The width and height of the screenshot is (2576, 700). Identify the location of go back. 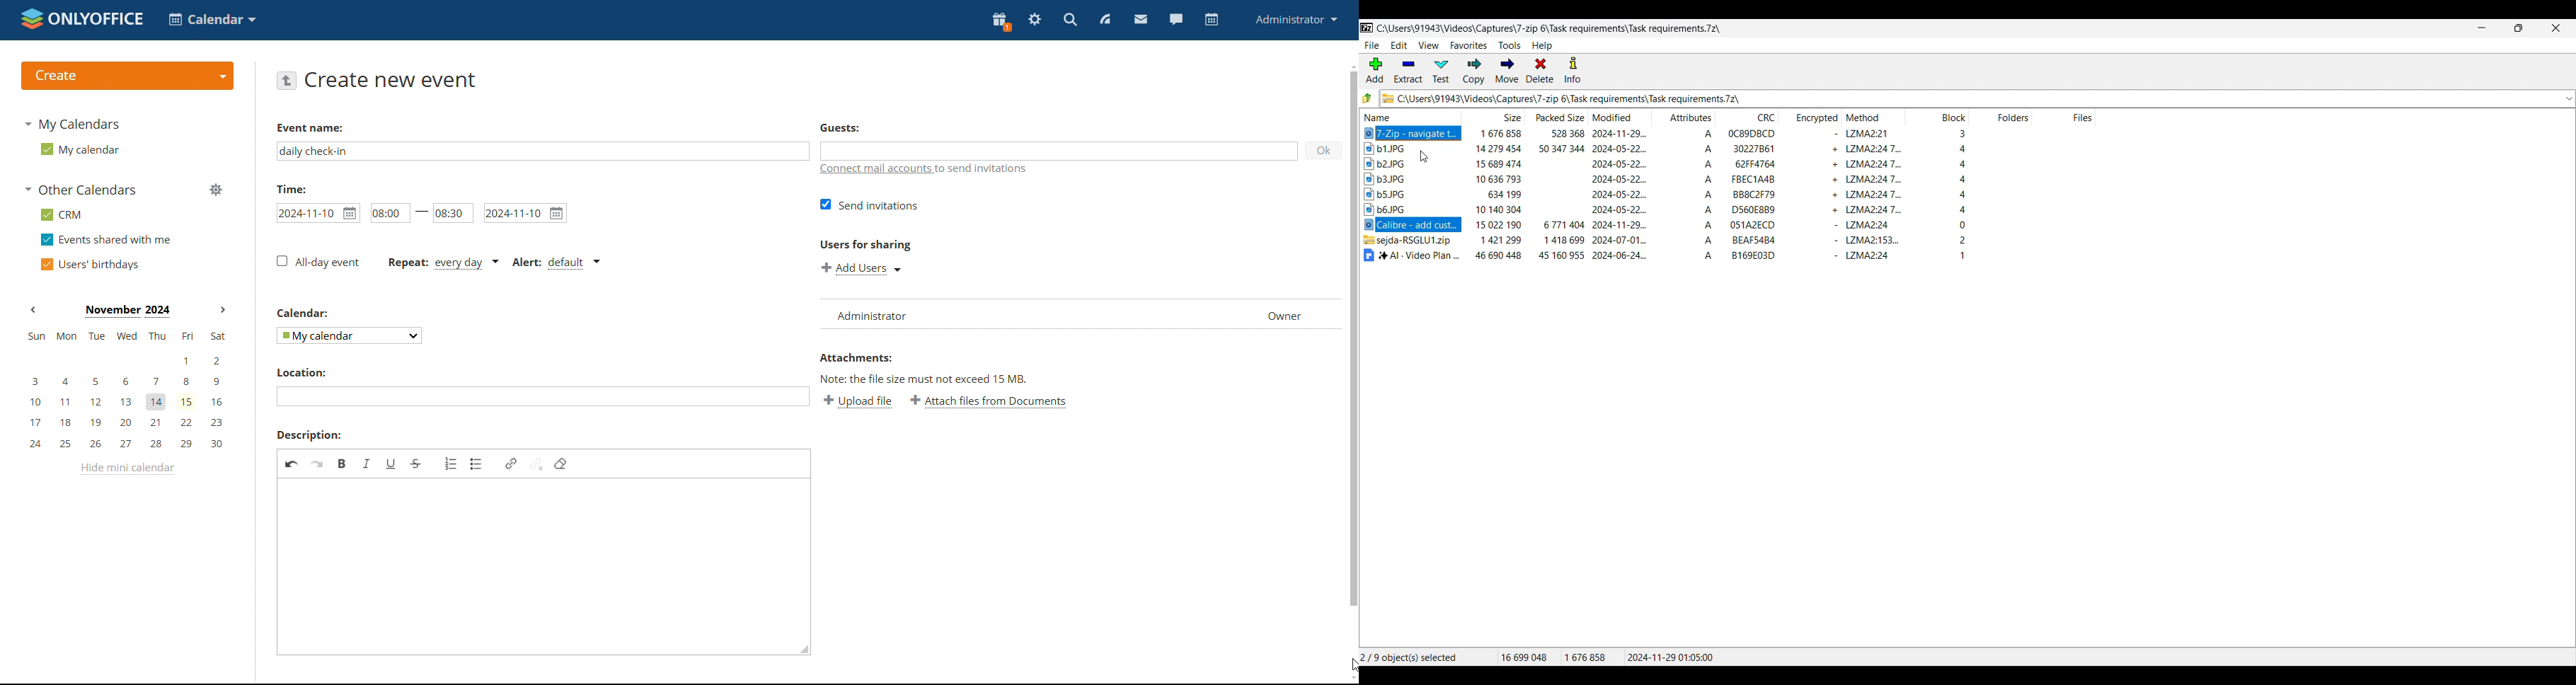
(287, 80).